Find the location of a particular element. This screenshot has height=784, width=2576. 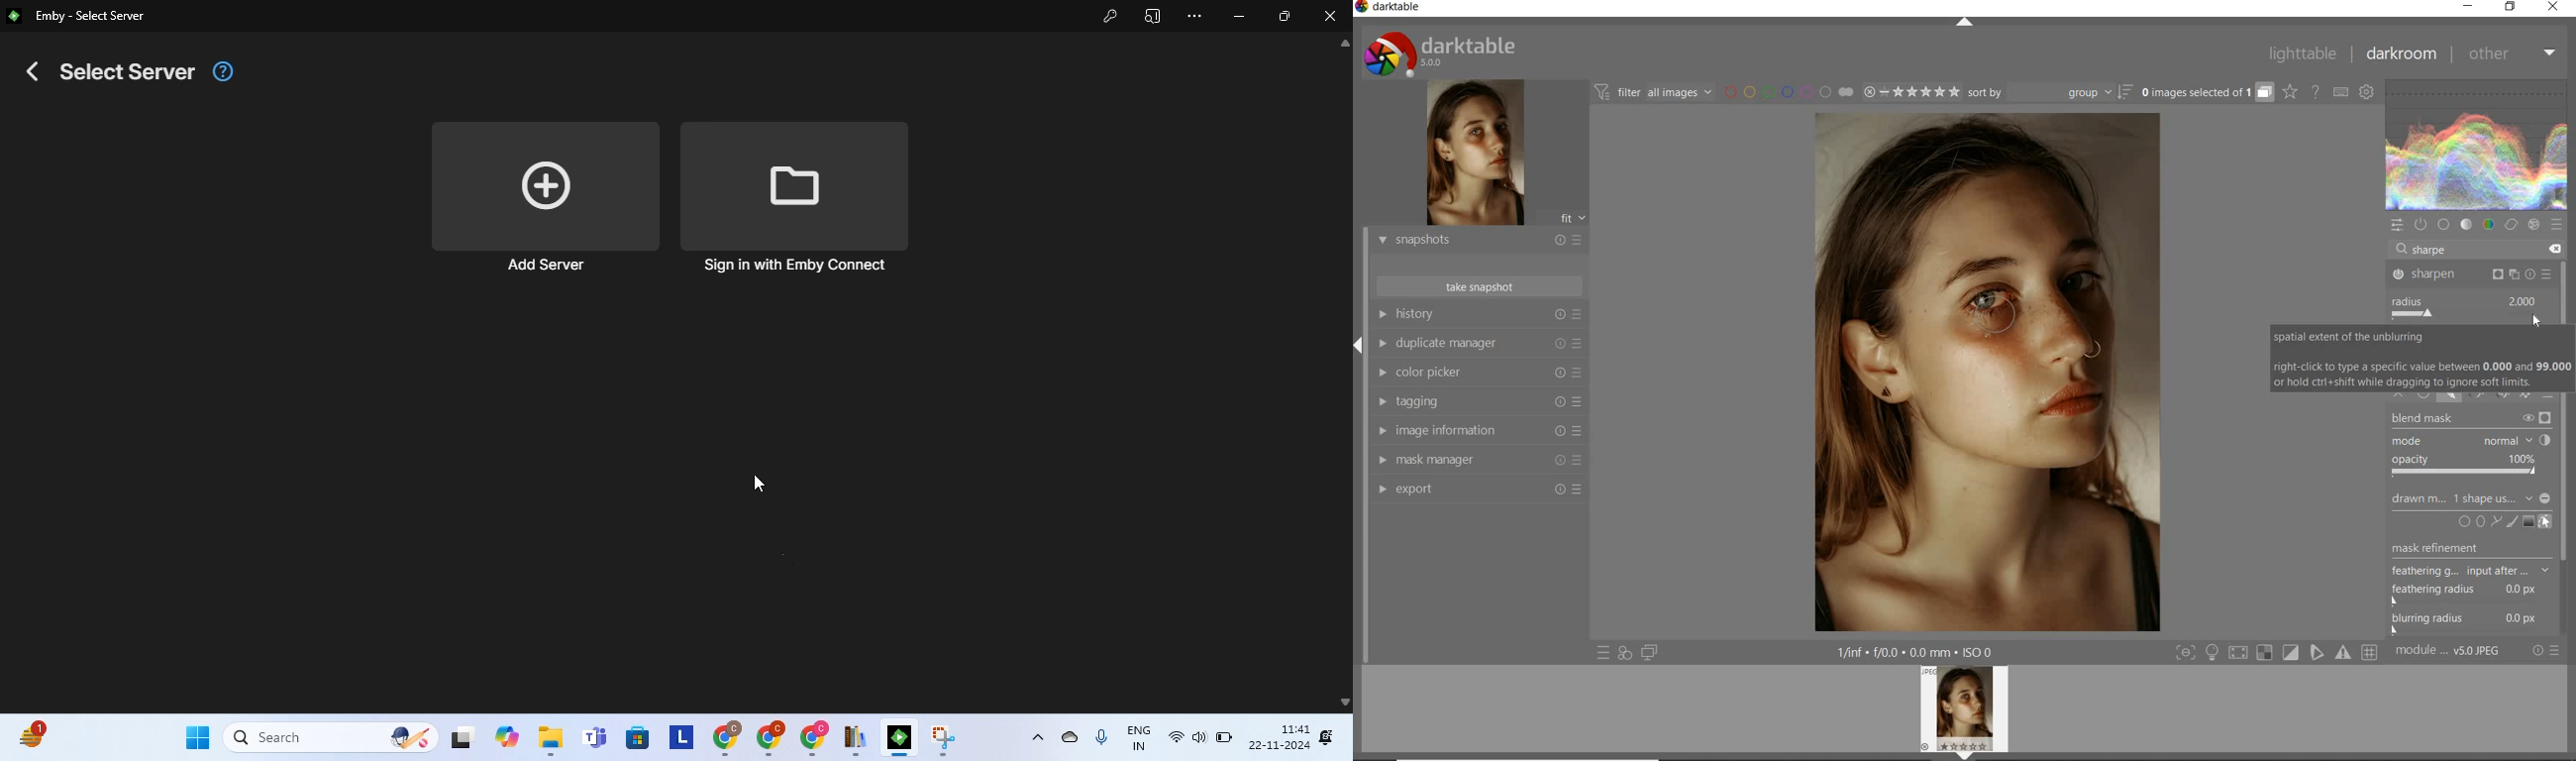

MODE is located at coordinates (2470, 442).